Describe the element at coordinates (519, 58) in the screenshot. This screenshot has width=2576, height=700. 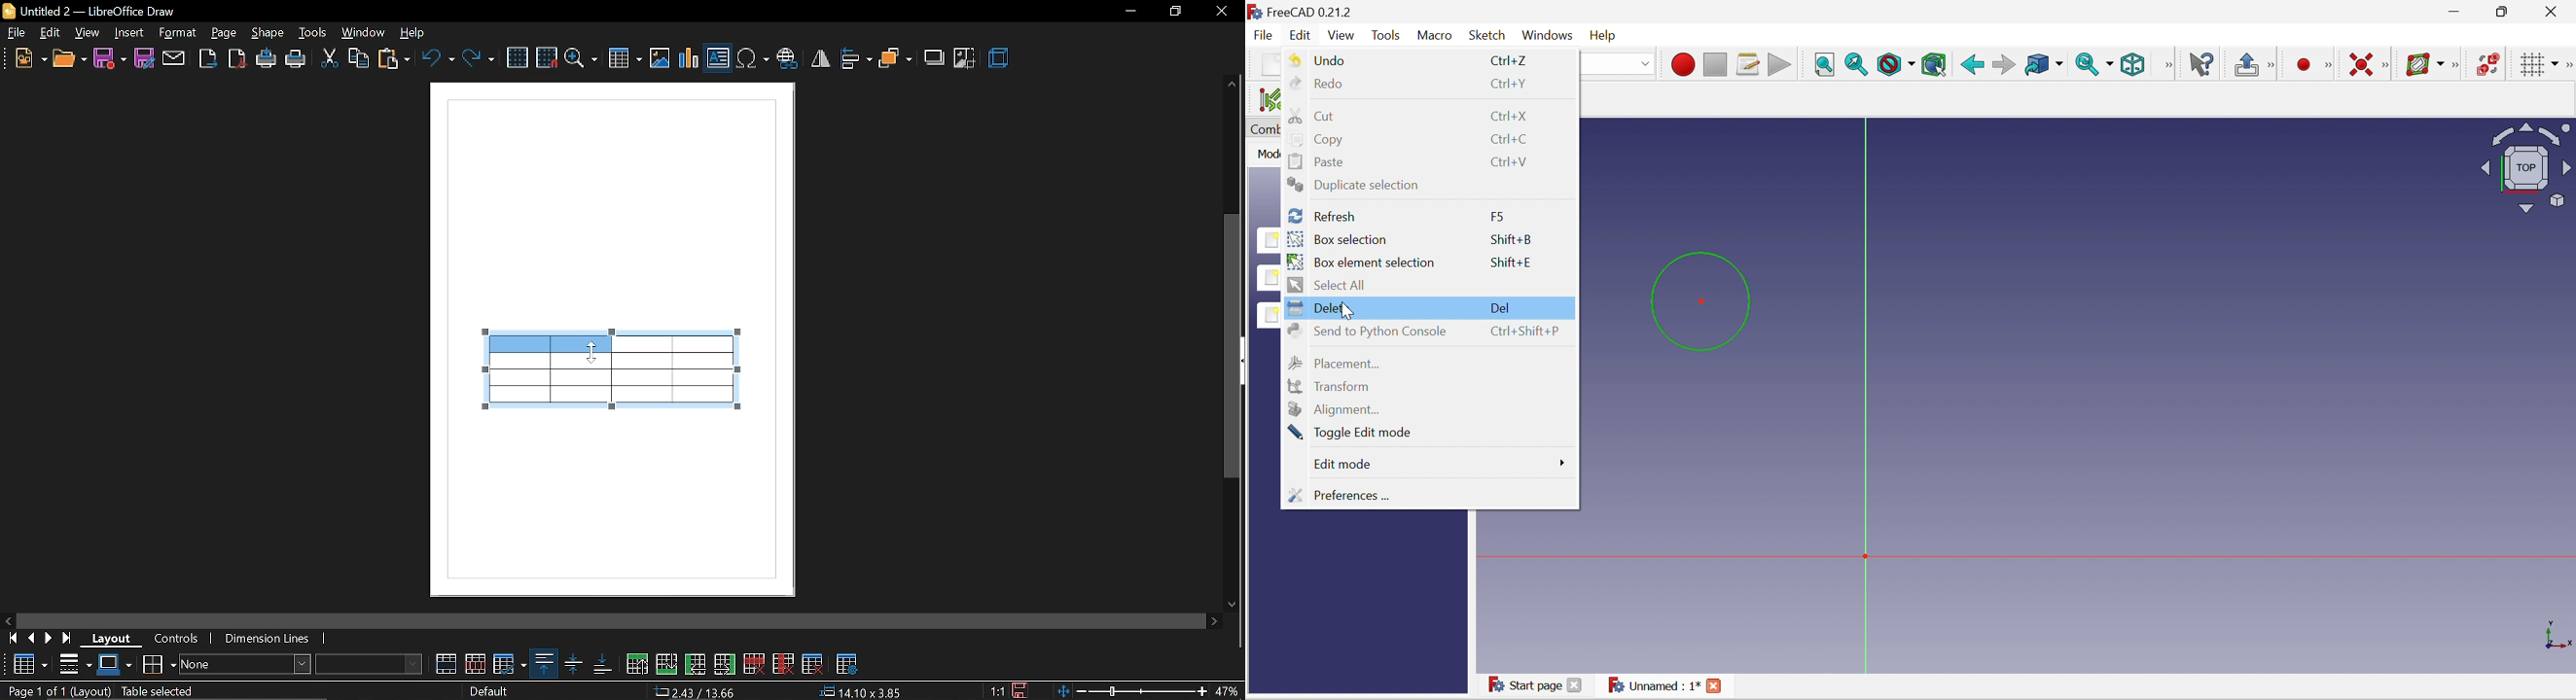
I see `grid` at that location.